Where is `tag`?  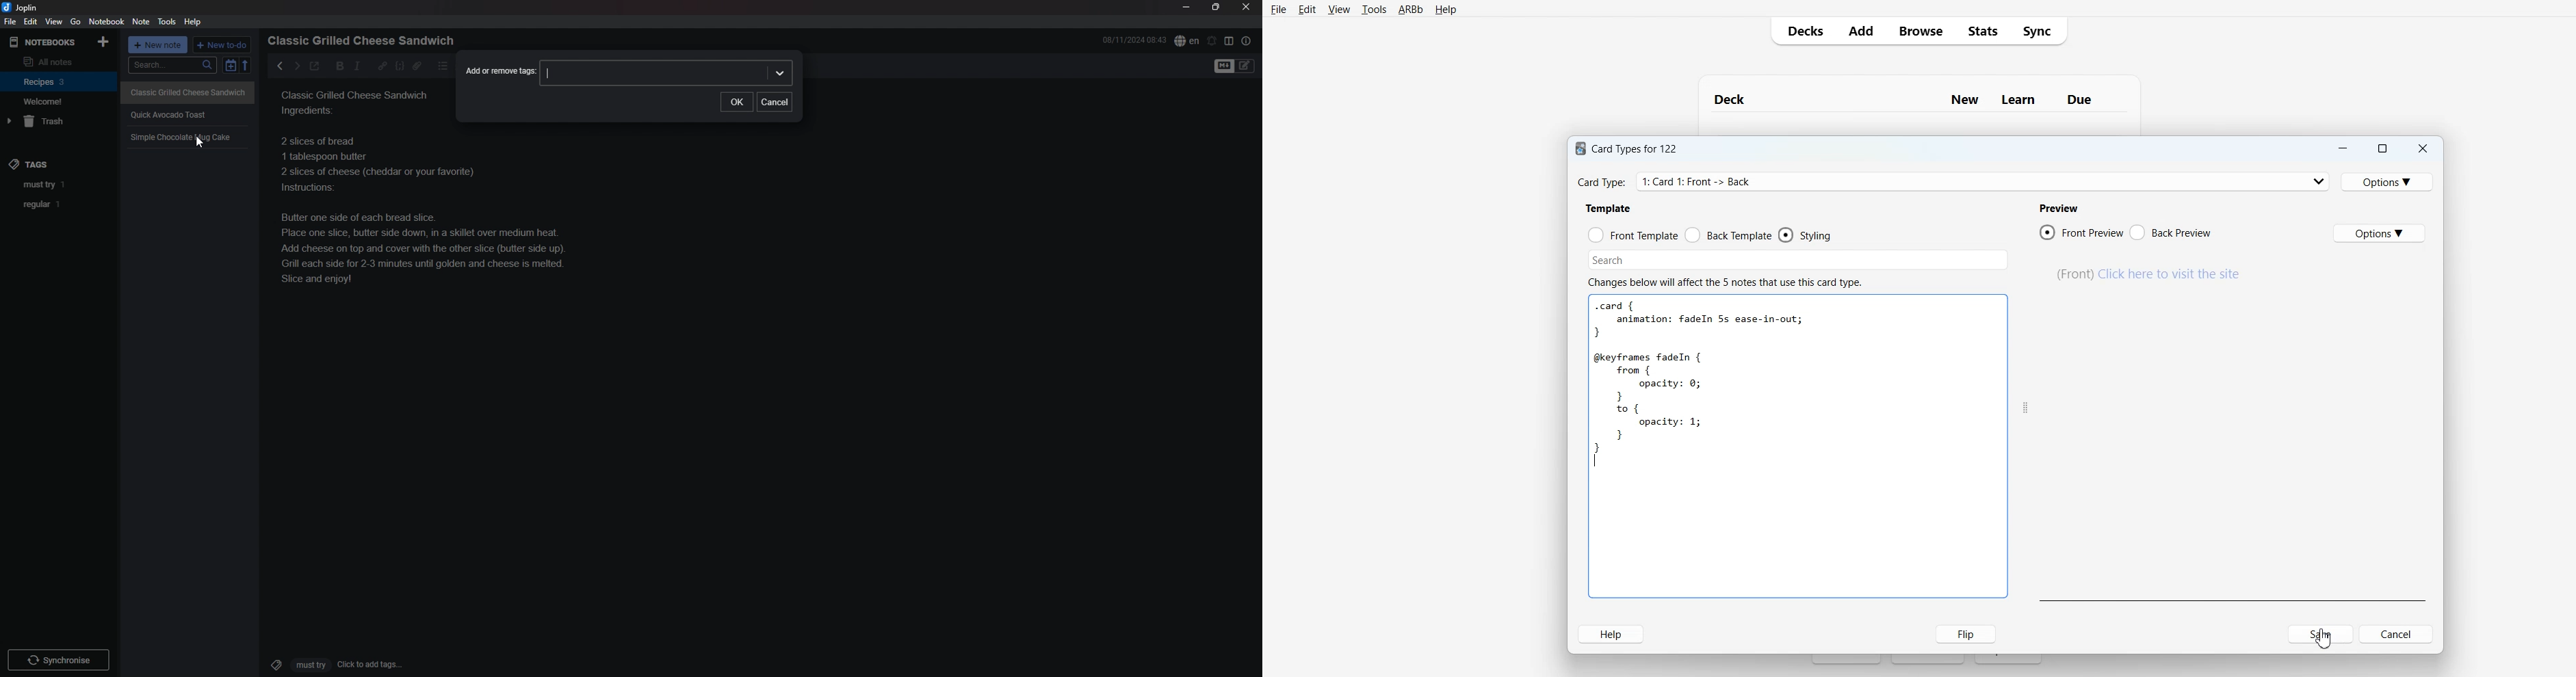 tag is located at coordinates (61, 204).